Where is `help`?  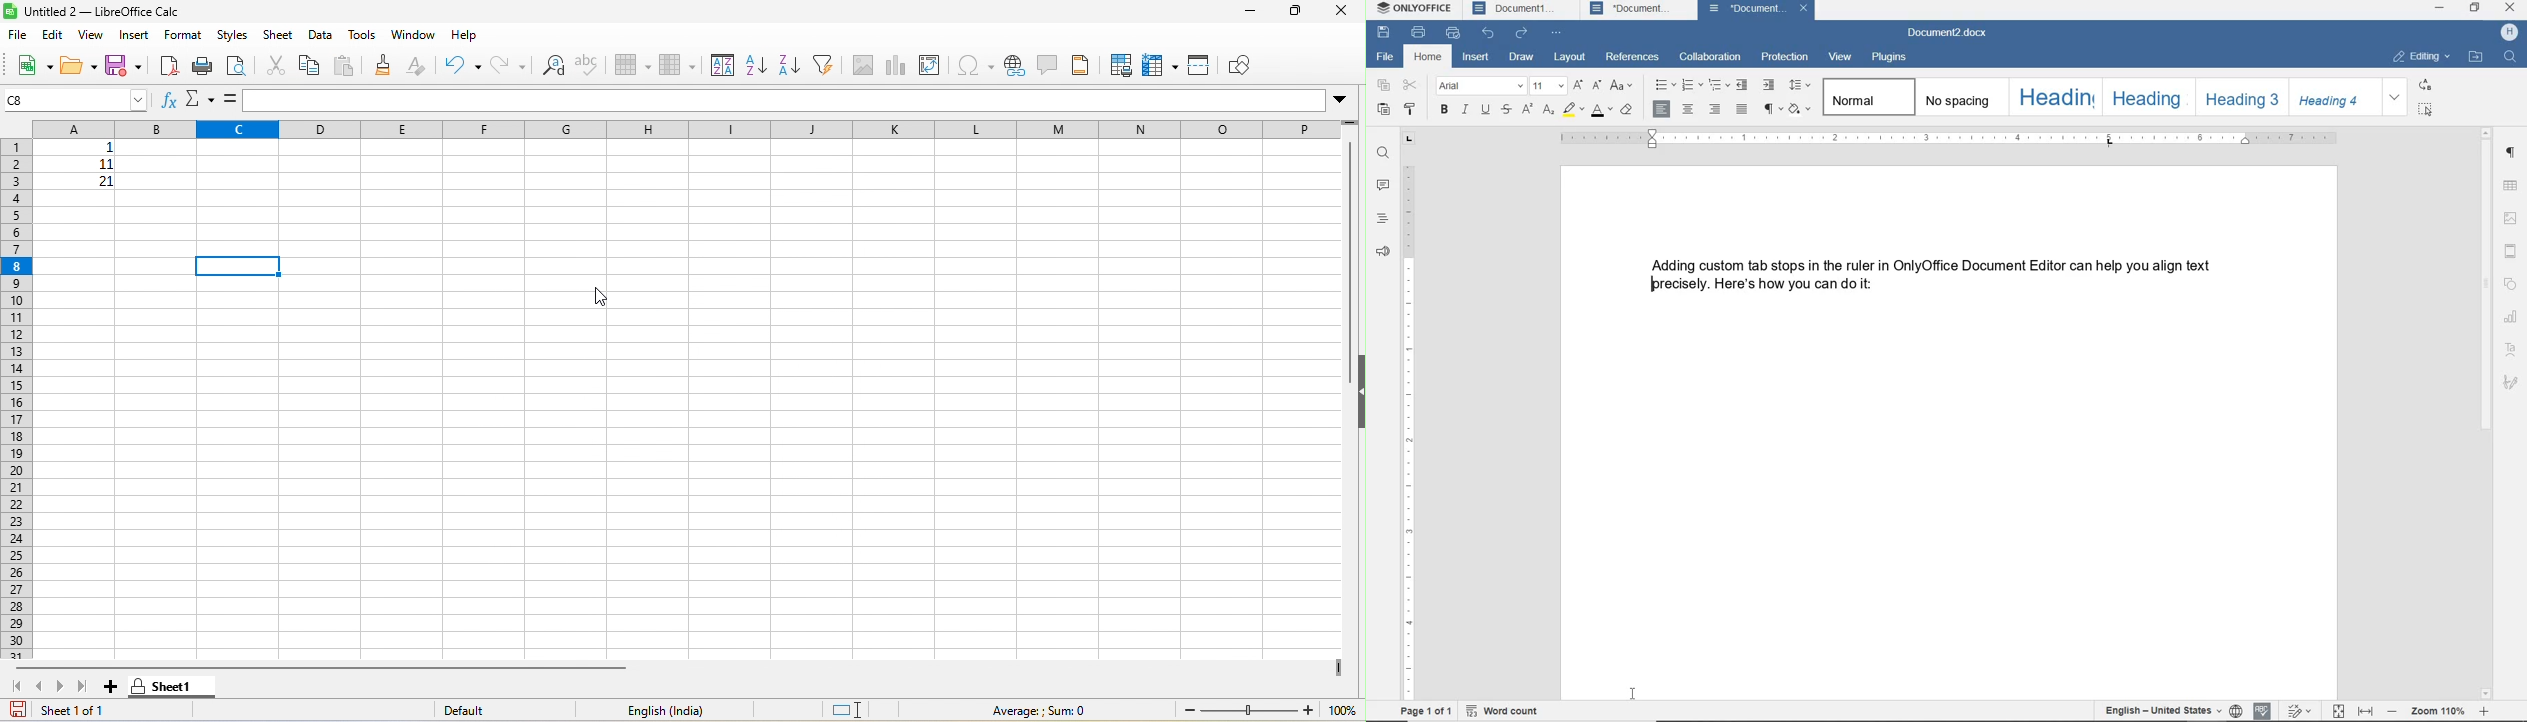 help is located at coordinates (471, 35).